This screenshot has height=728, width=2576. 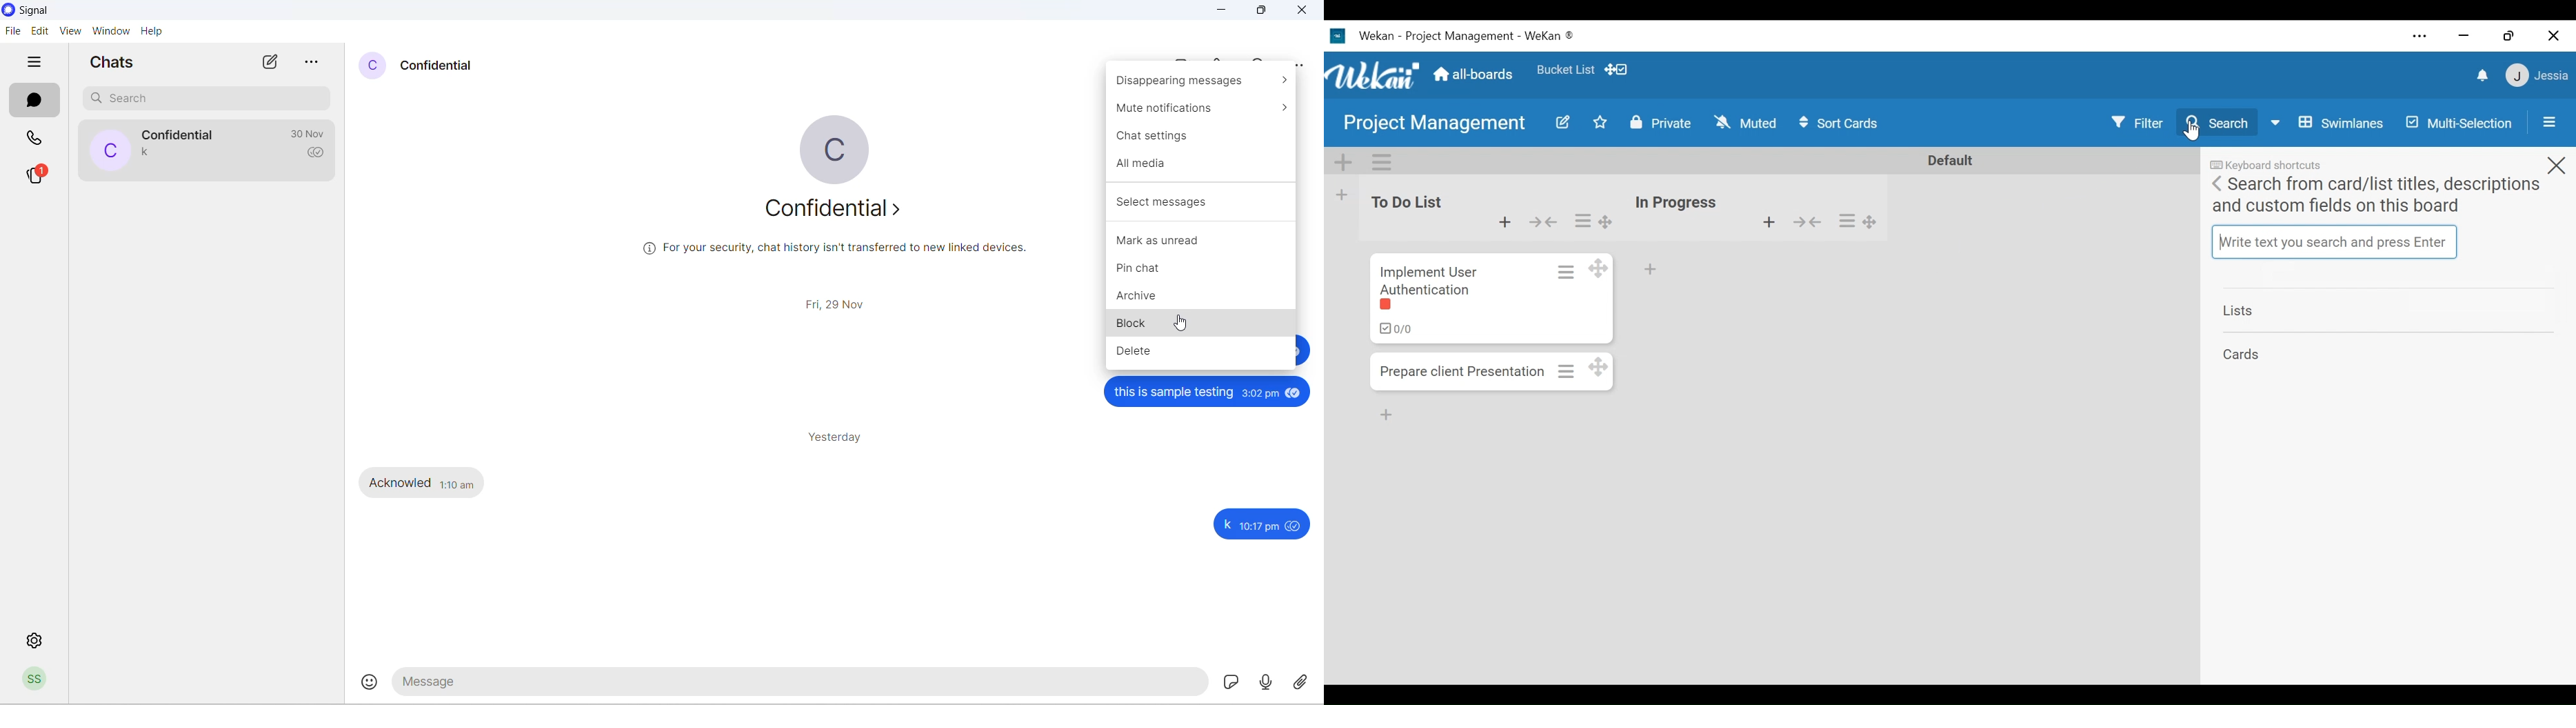 I want to click on profile picture, so click(x=373, y=68).